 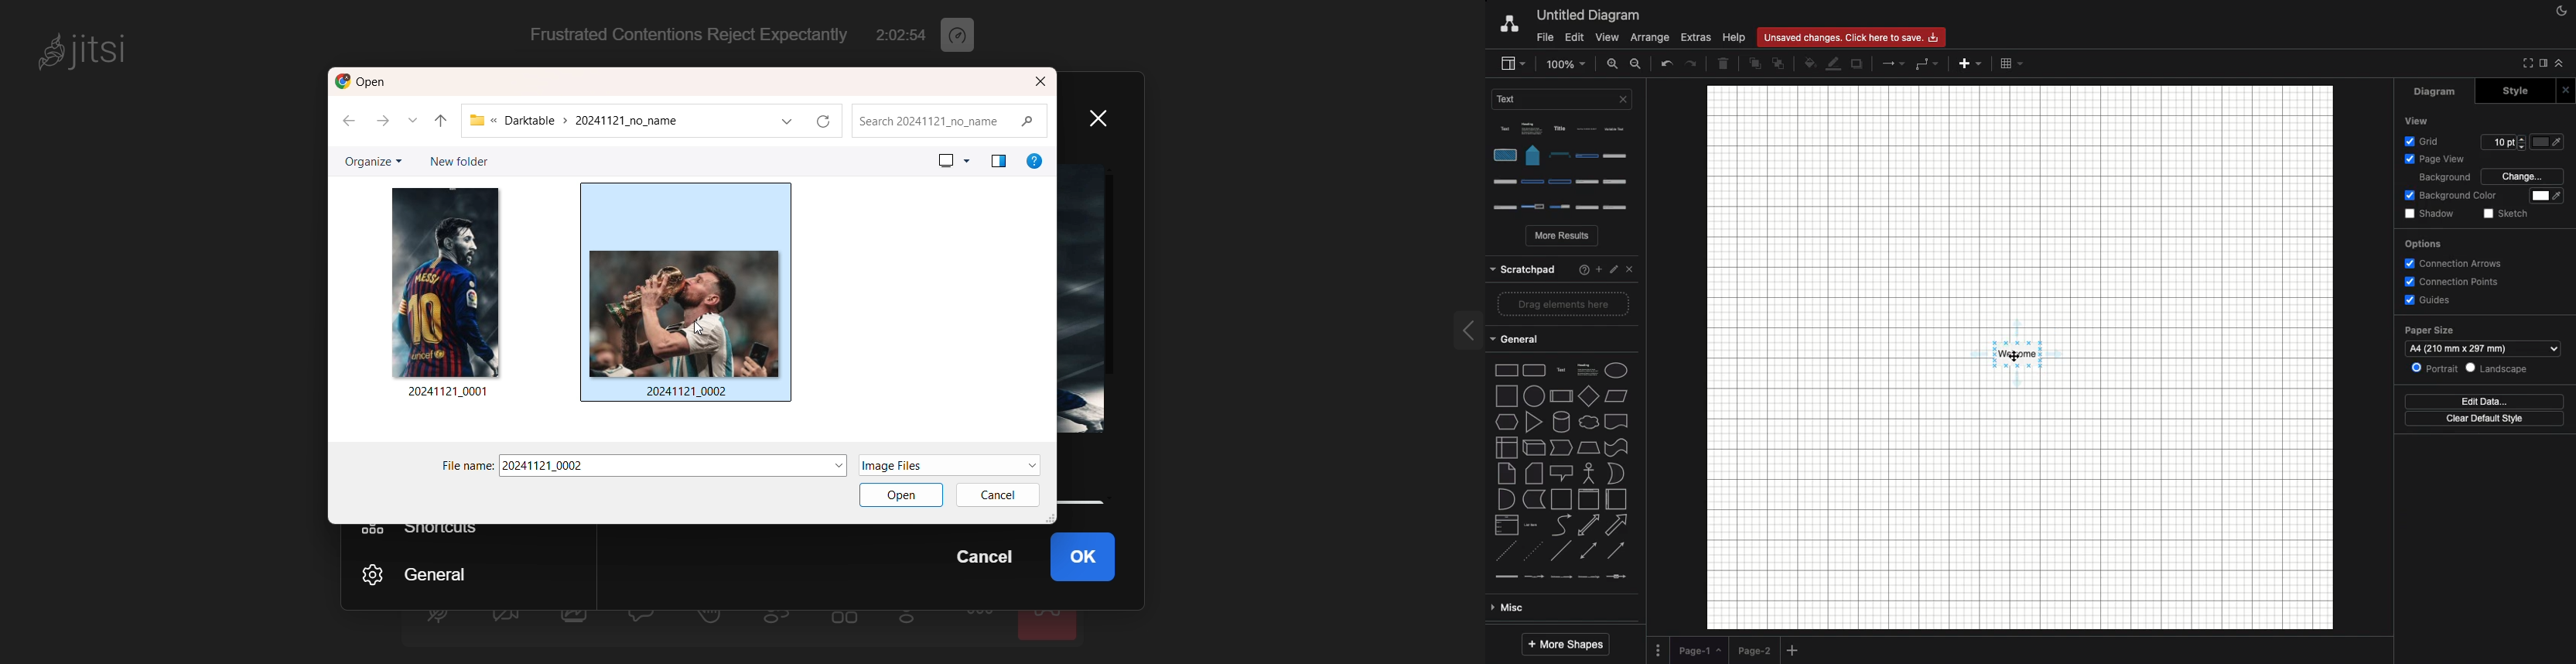 What do you see at coordinates (345, 124) in the screenshot?
I see `backwards` at bounding box center [345, 124].